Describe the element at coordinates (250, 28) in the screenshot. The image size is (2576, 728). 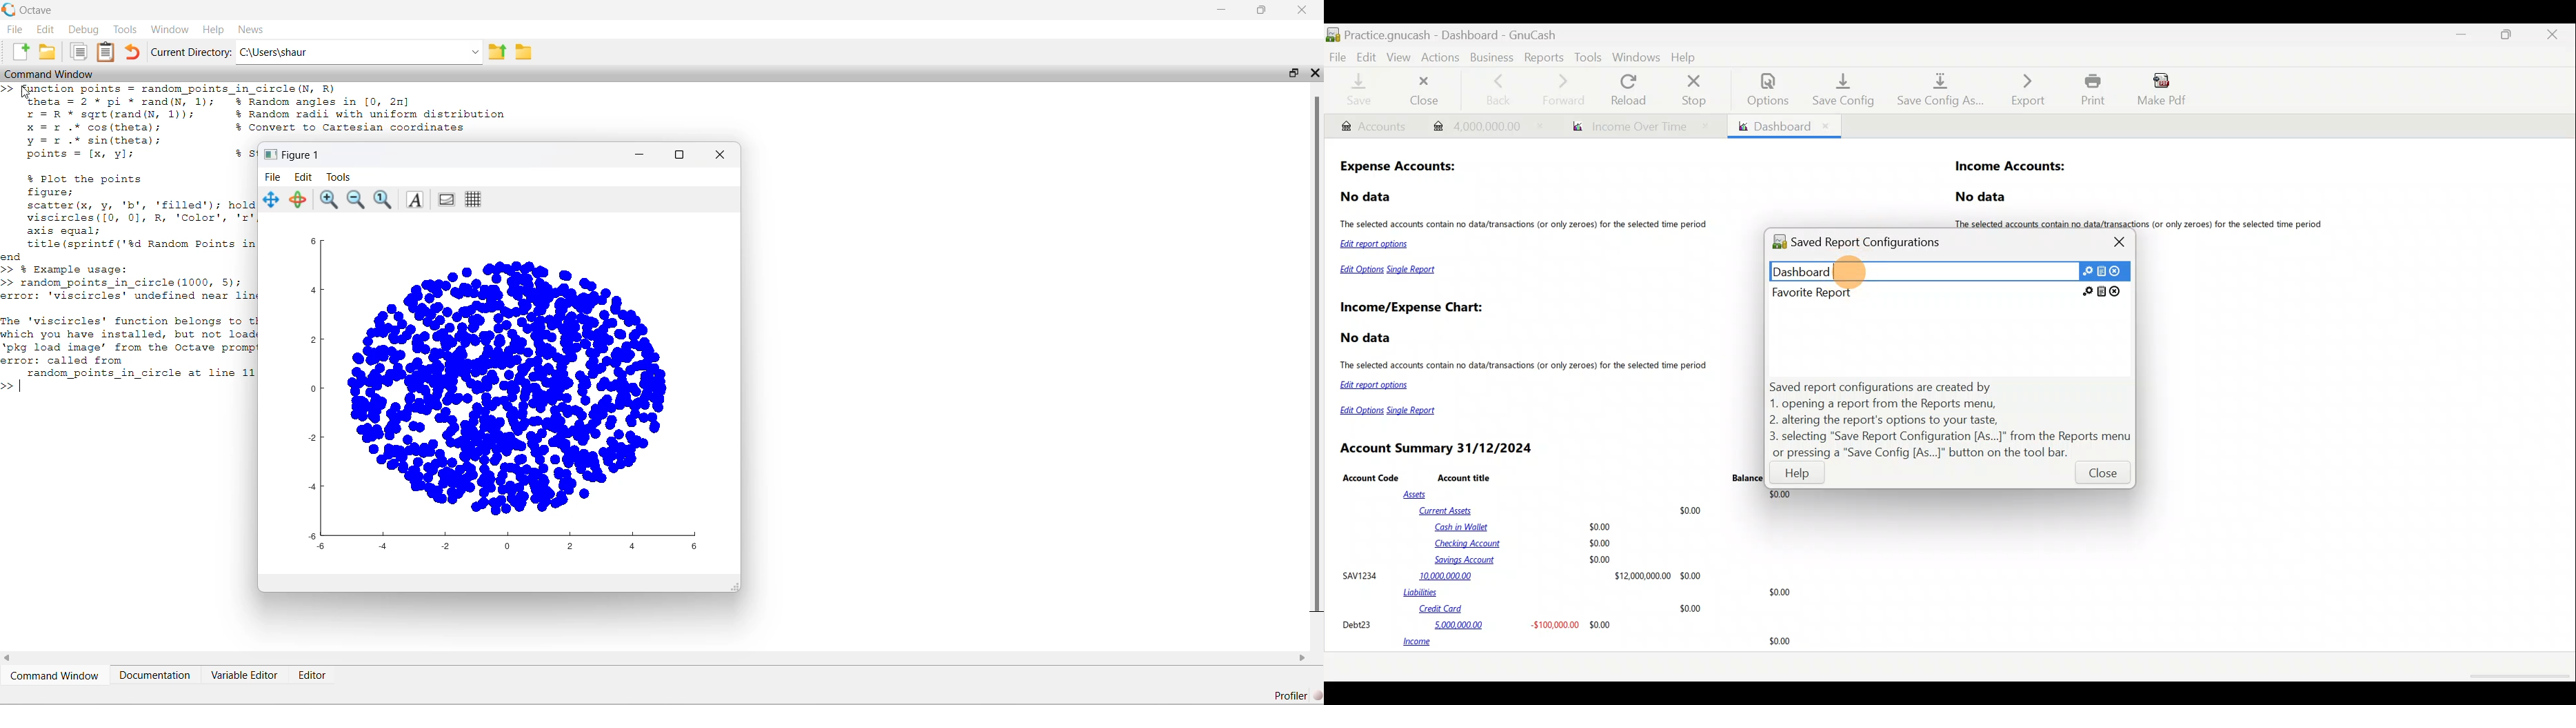
I see `News` at that location.